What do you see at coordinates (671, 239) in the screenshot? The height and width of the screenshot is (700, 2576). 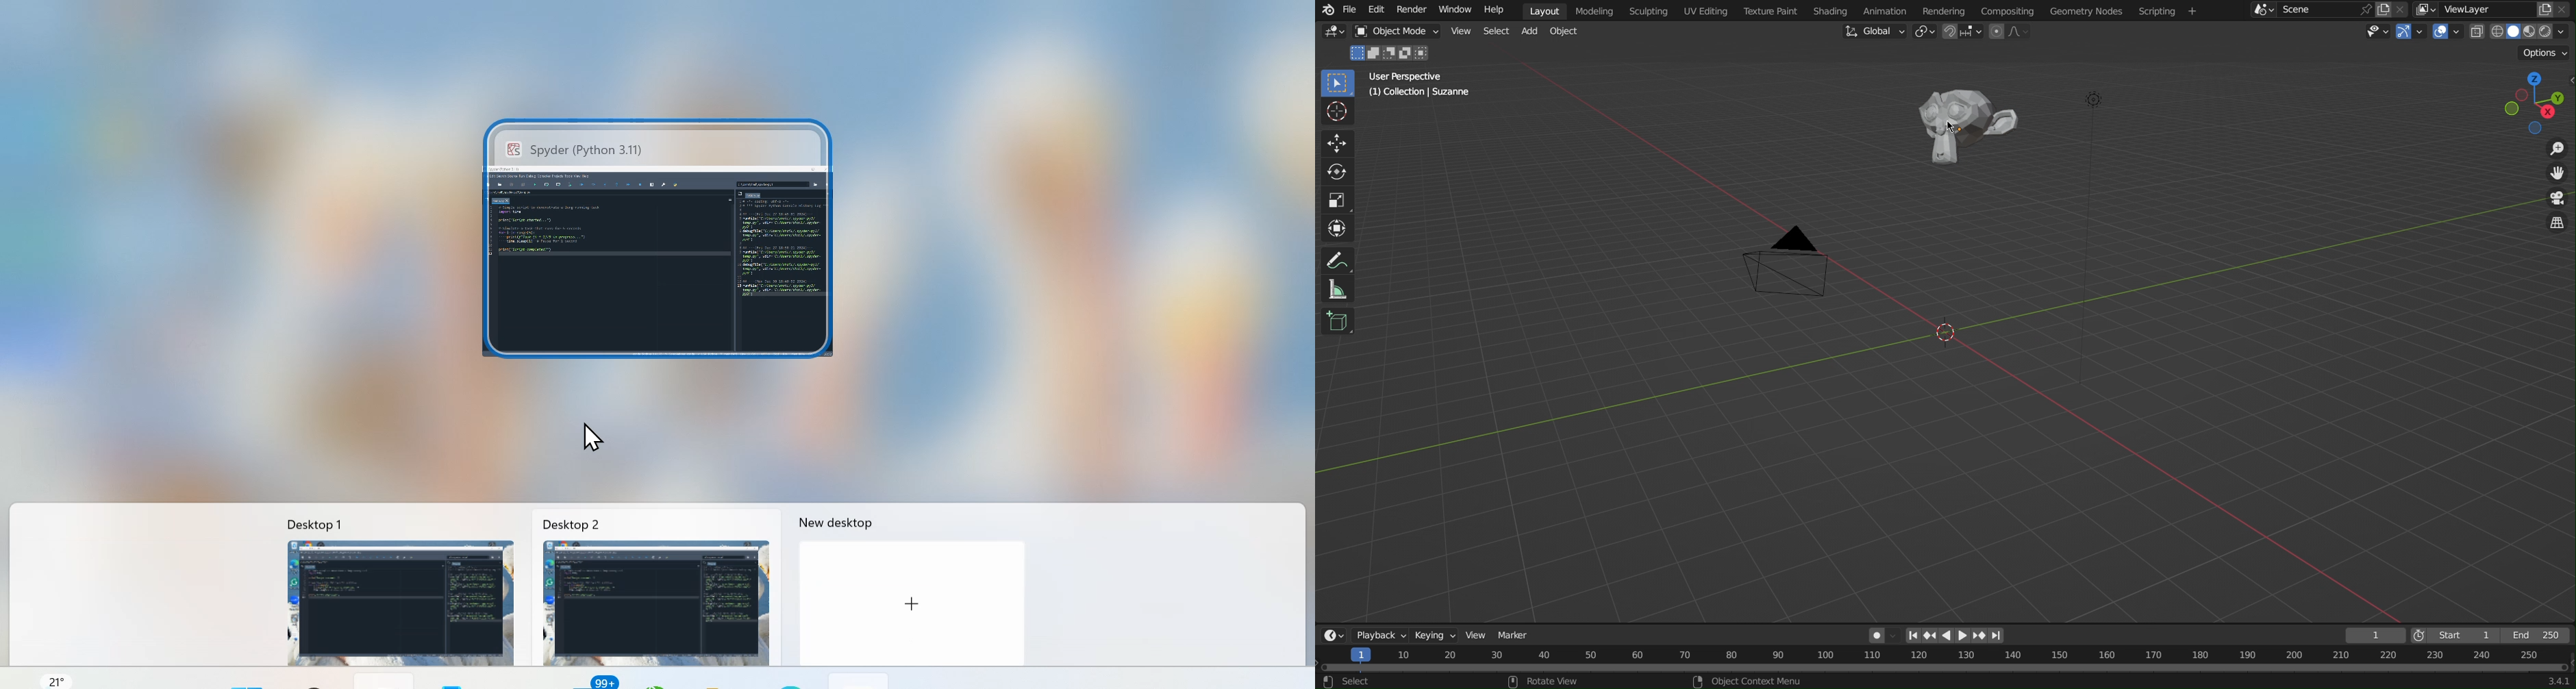 I see `Screen` at bounding box center [671, 239].